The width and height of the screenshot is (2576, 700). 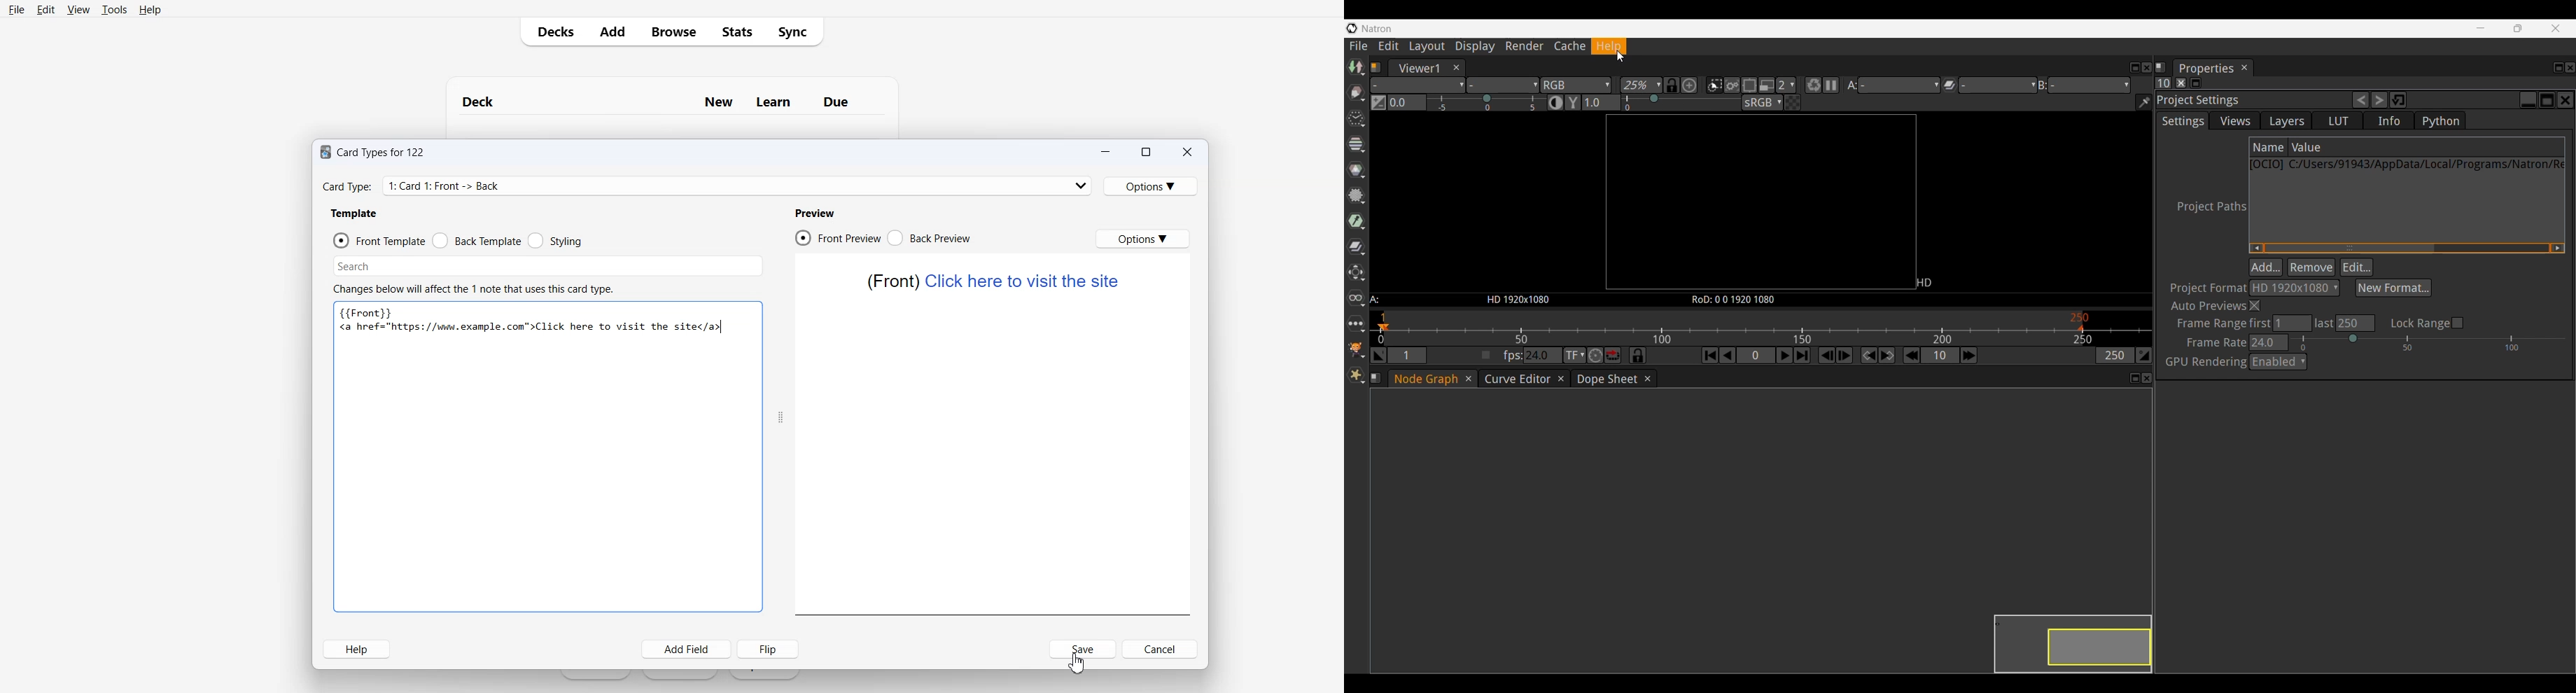 What do you see at coordinates (1467, 379) in the screenshot?
I see `Close node graph tab` at bounding box center [1467, 379].